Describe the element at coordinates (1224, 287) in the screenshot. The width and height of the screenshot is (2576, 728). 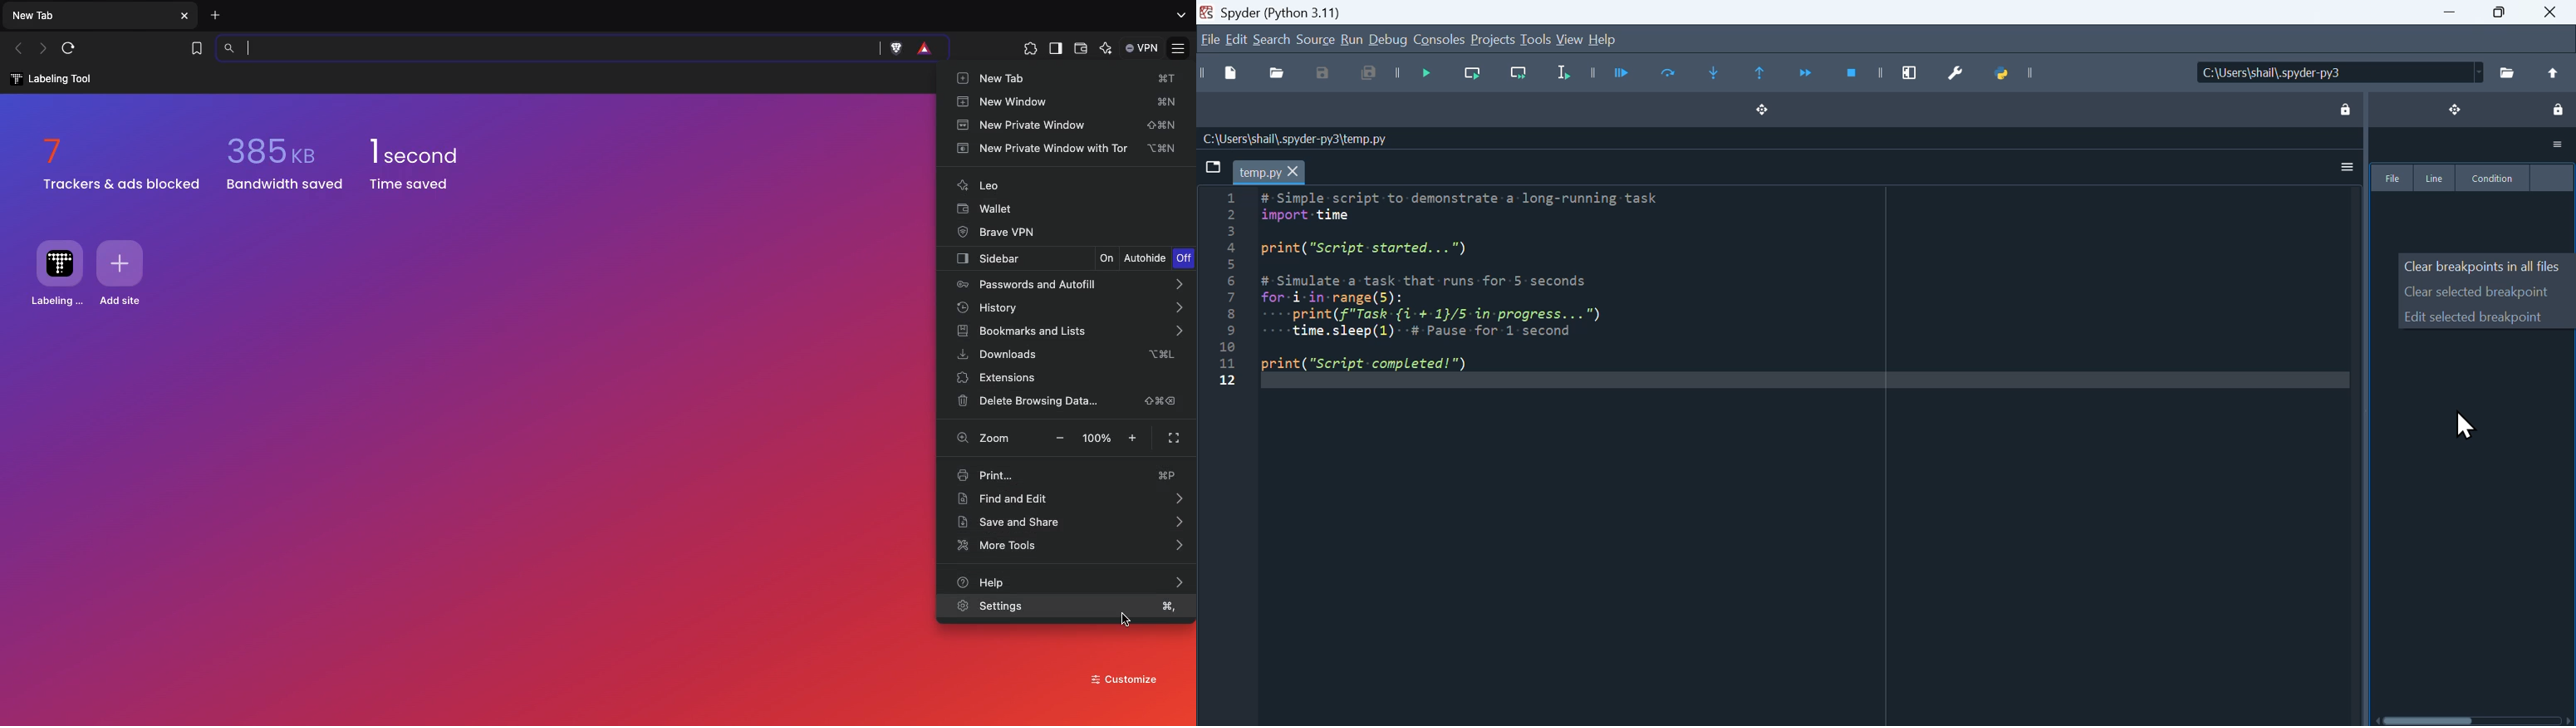
I see `line number` at that location.